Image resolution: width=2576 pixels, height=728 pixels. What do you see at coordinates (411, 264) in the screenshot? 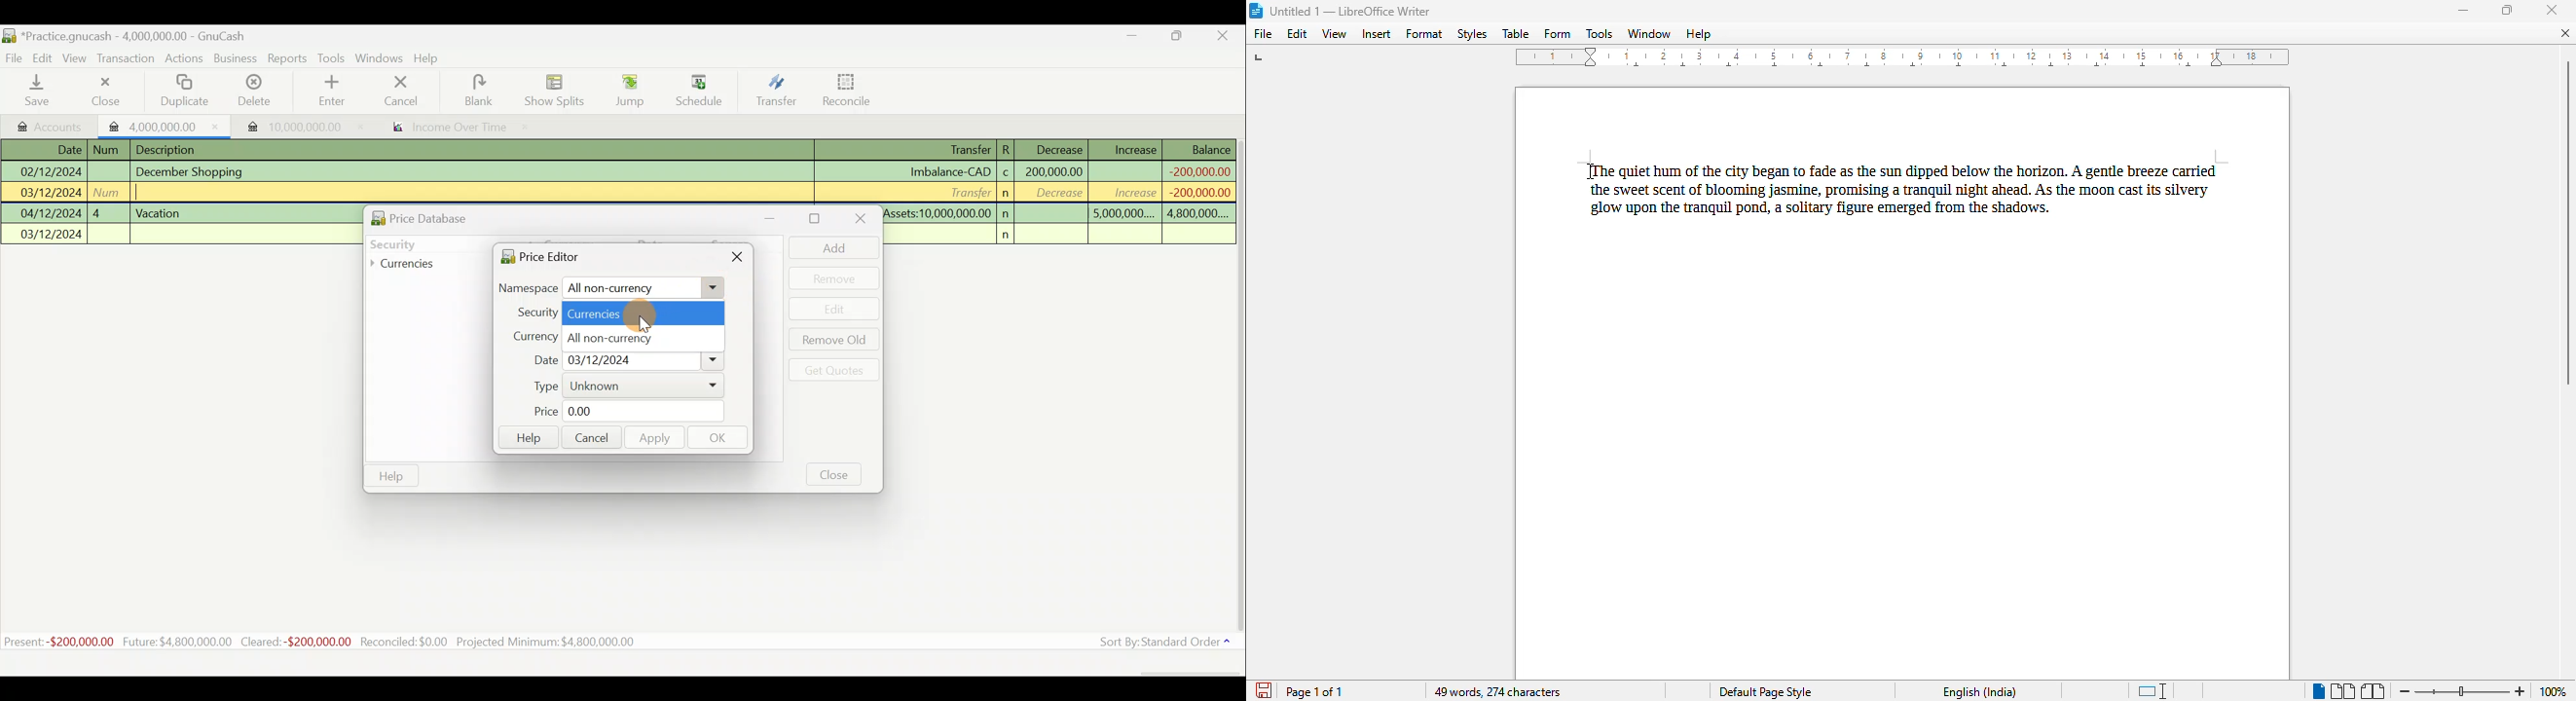
I see `Currencies` at bounding box center [411, 264].